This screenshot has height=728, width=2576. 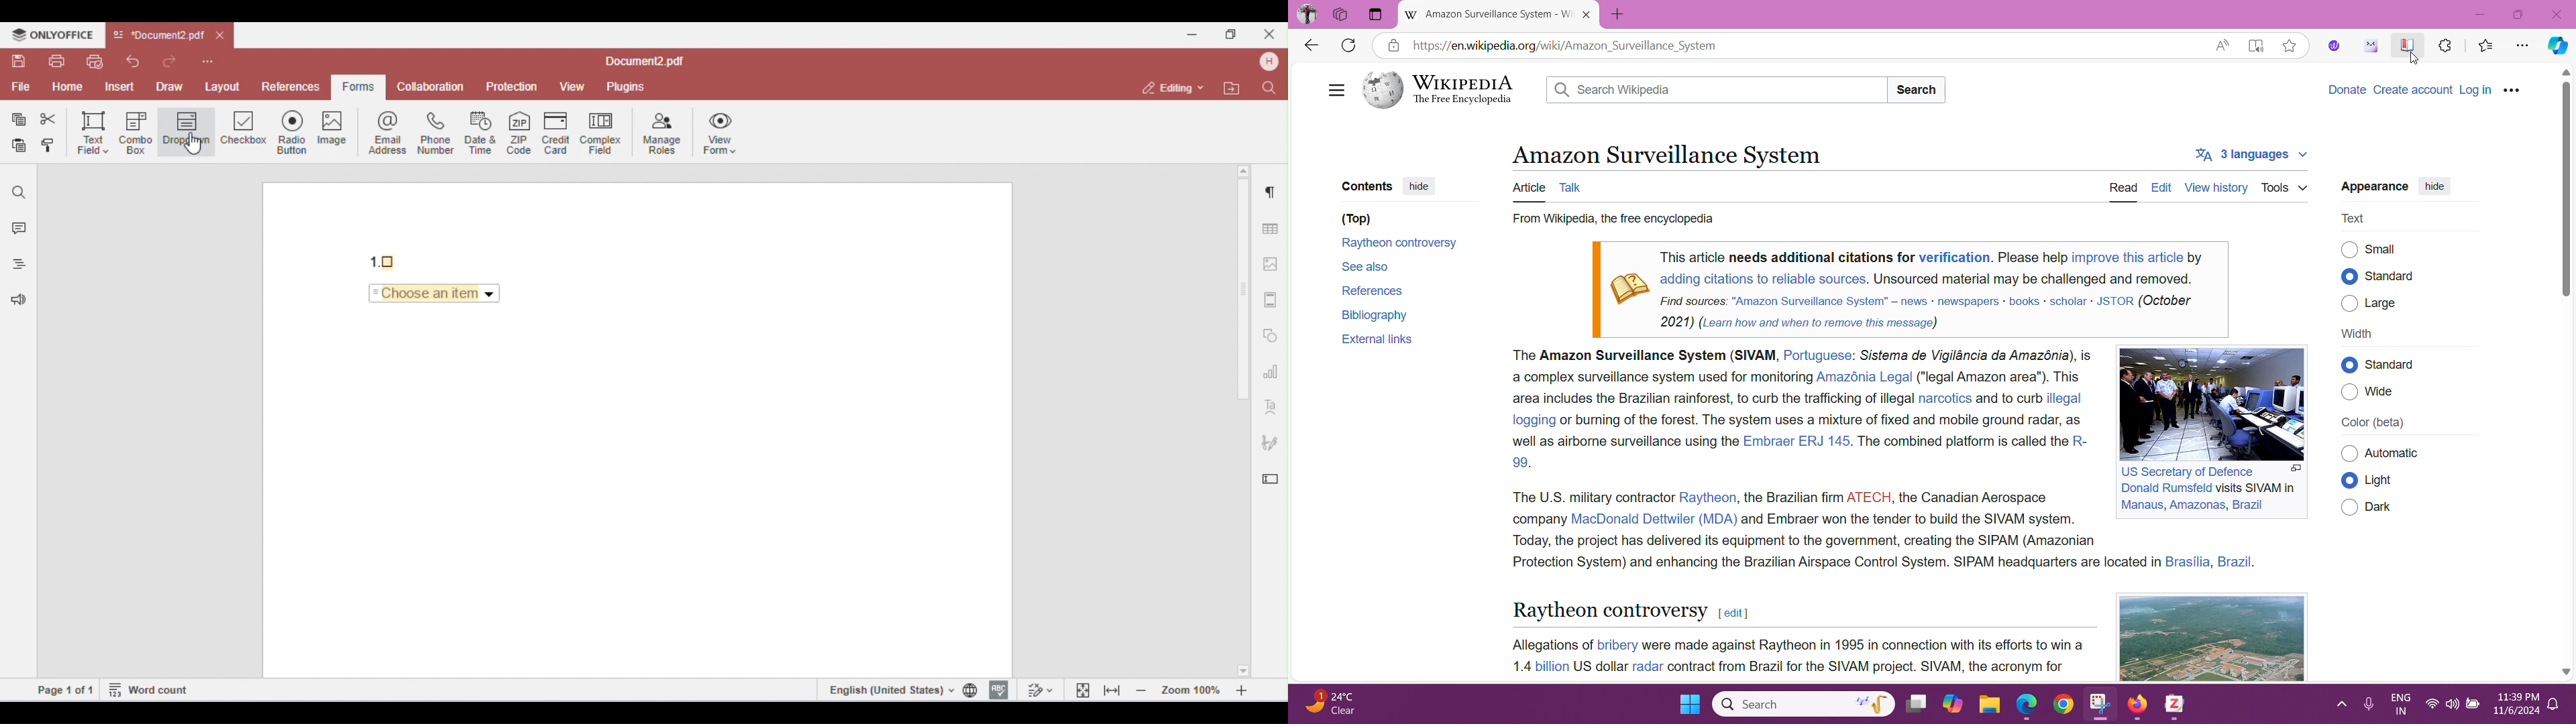 What do you see at coordinates (1864, 645) in the screenshot?
I see `were made against Raytheon in 1995 in connection with its efforts to win a` at bounding box center [1864, 645].